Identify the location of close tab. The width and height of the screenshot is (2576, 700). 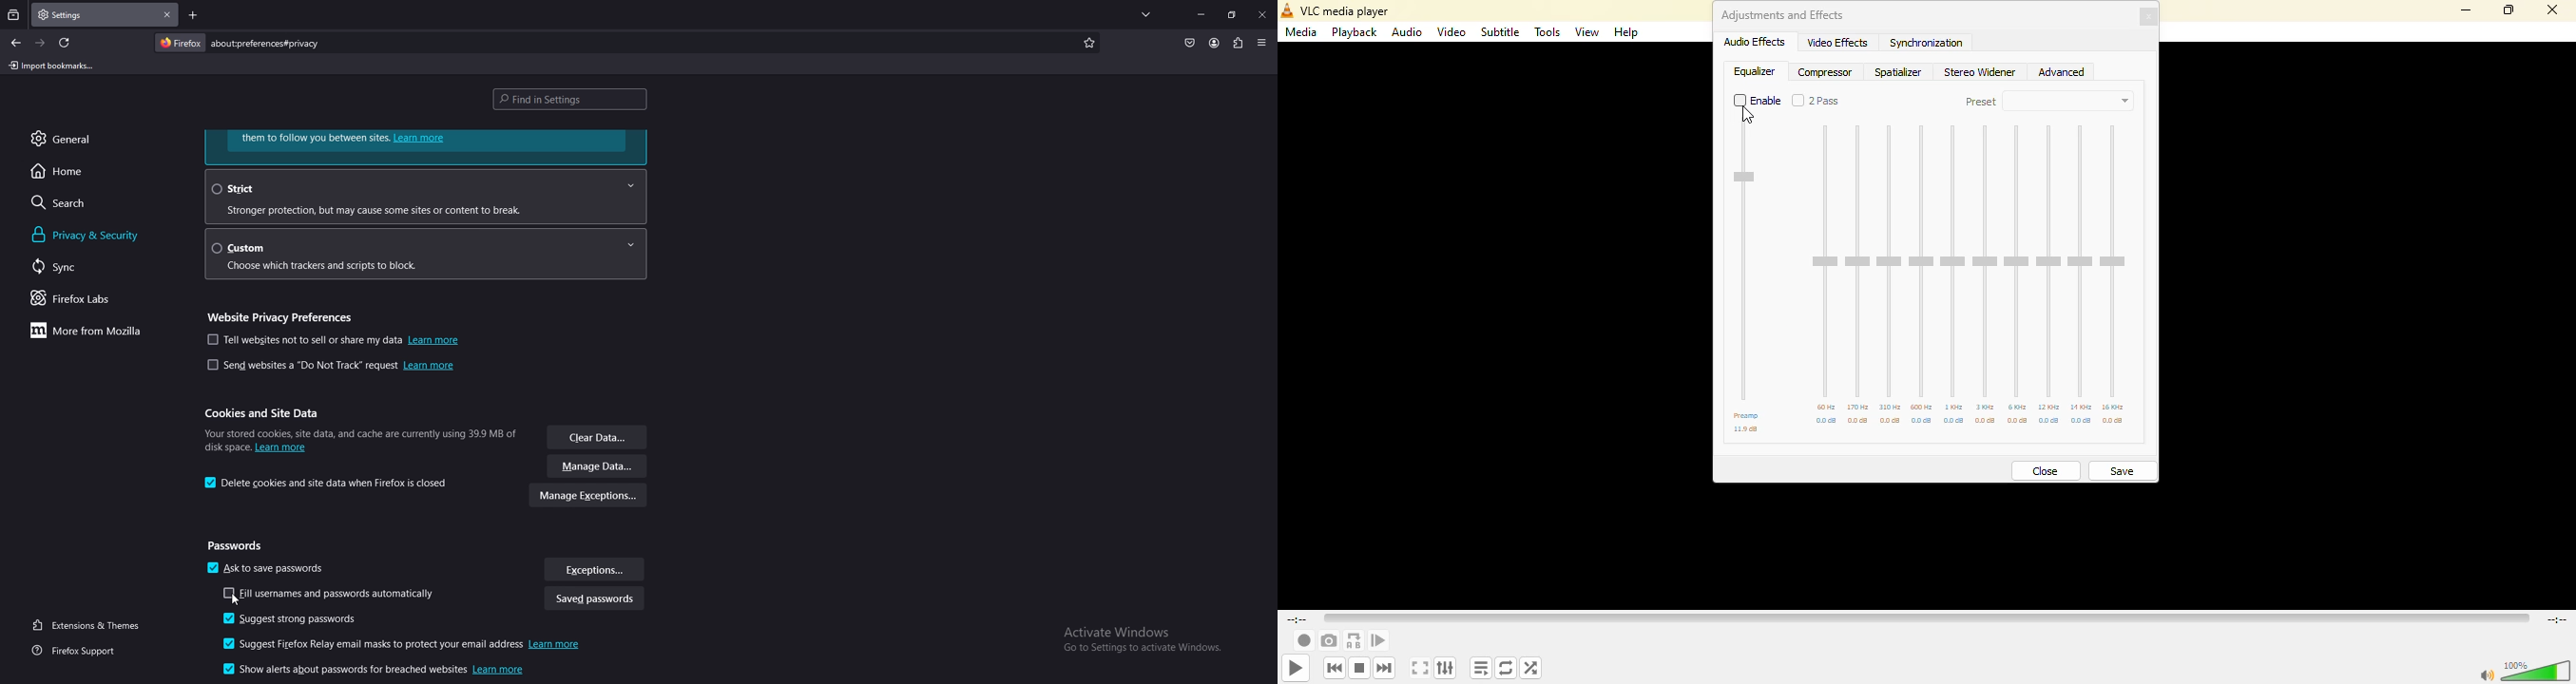
(167, 15).